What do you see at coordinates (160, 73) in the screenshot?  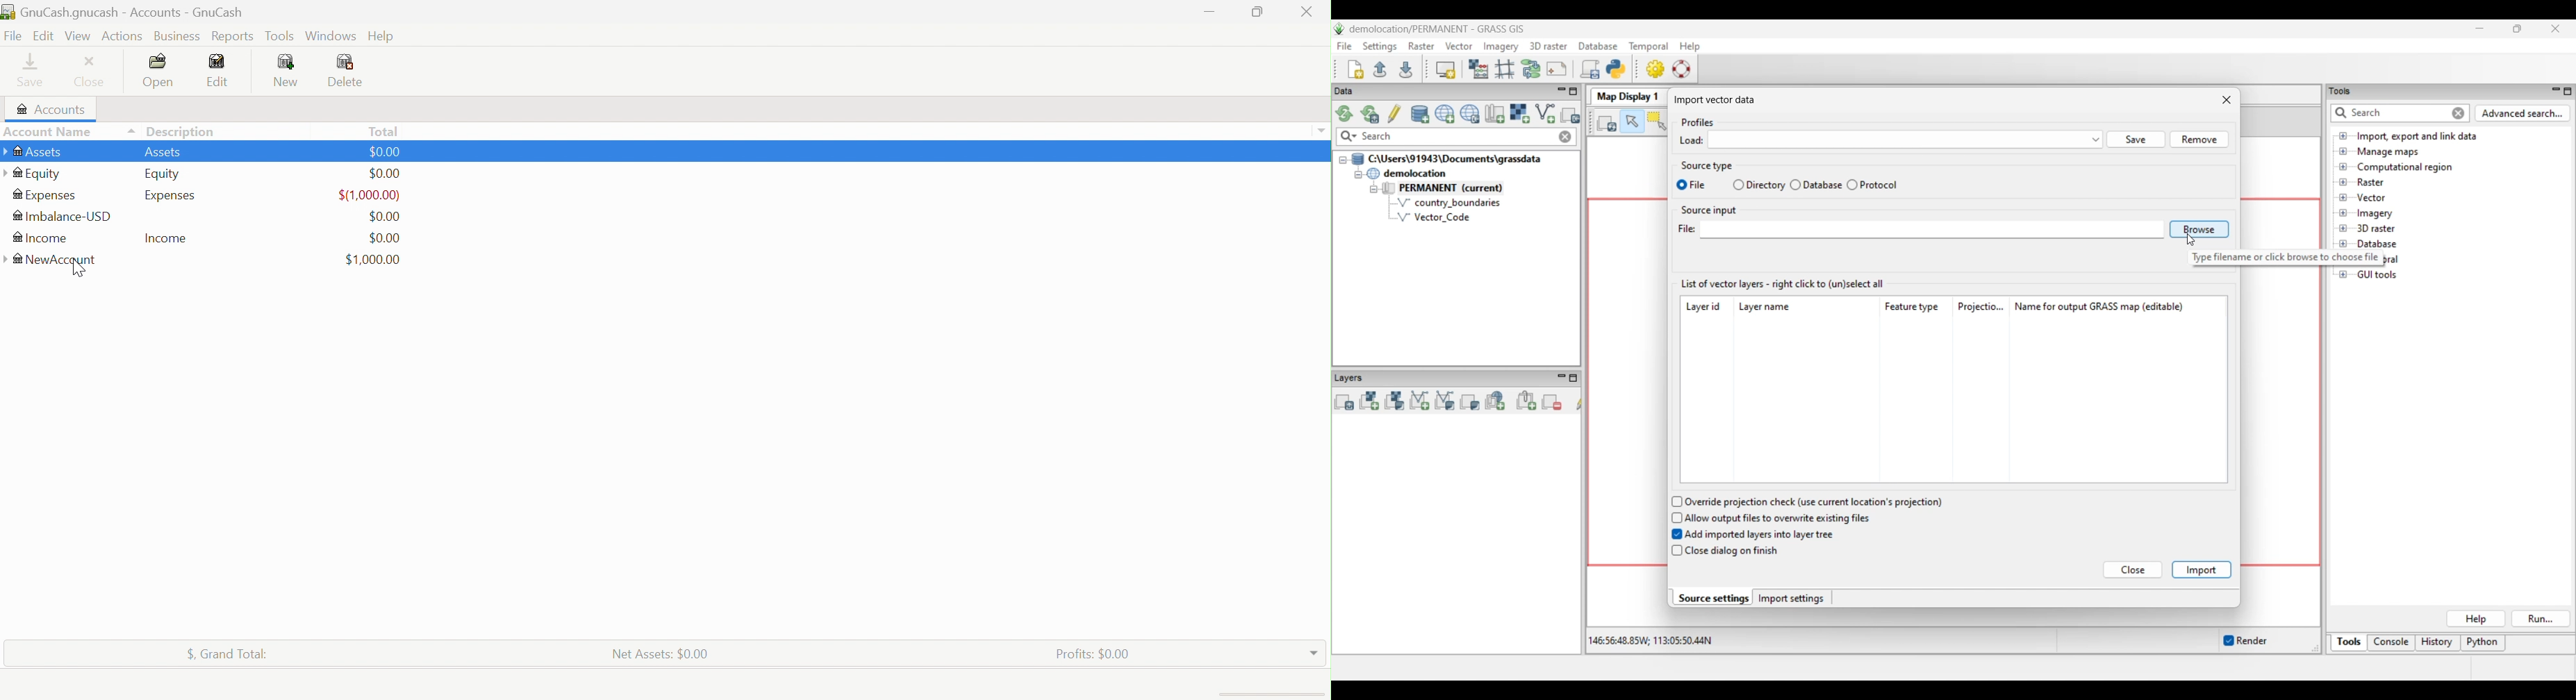 I see `Open` at bounding box center [160, 73].